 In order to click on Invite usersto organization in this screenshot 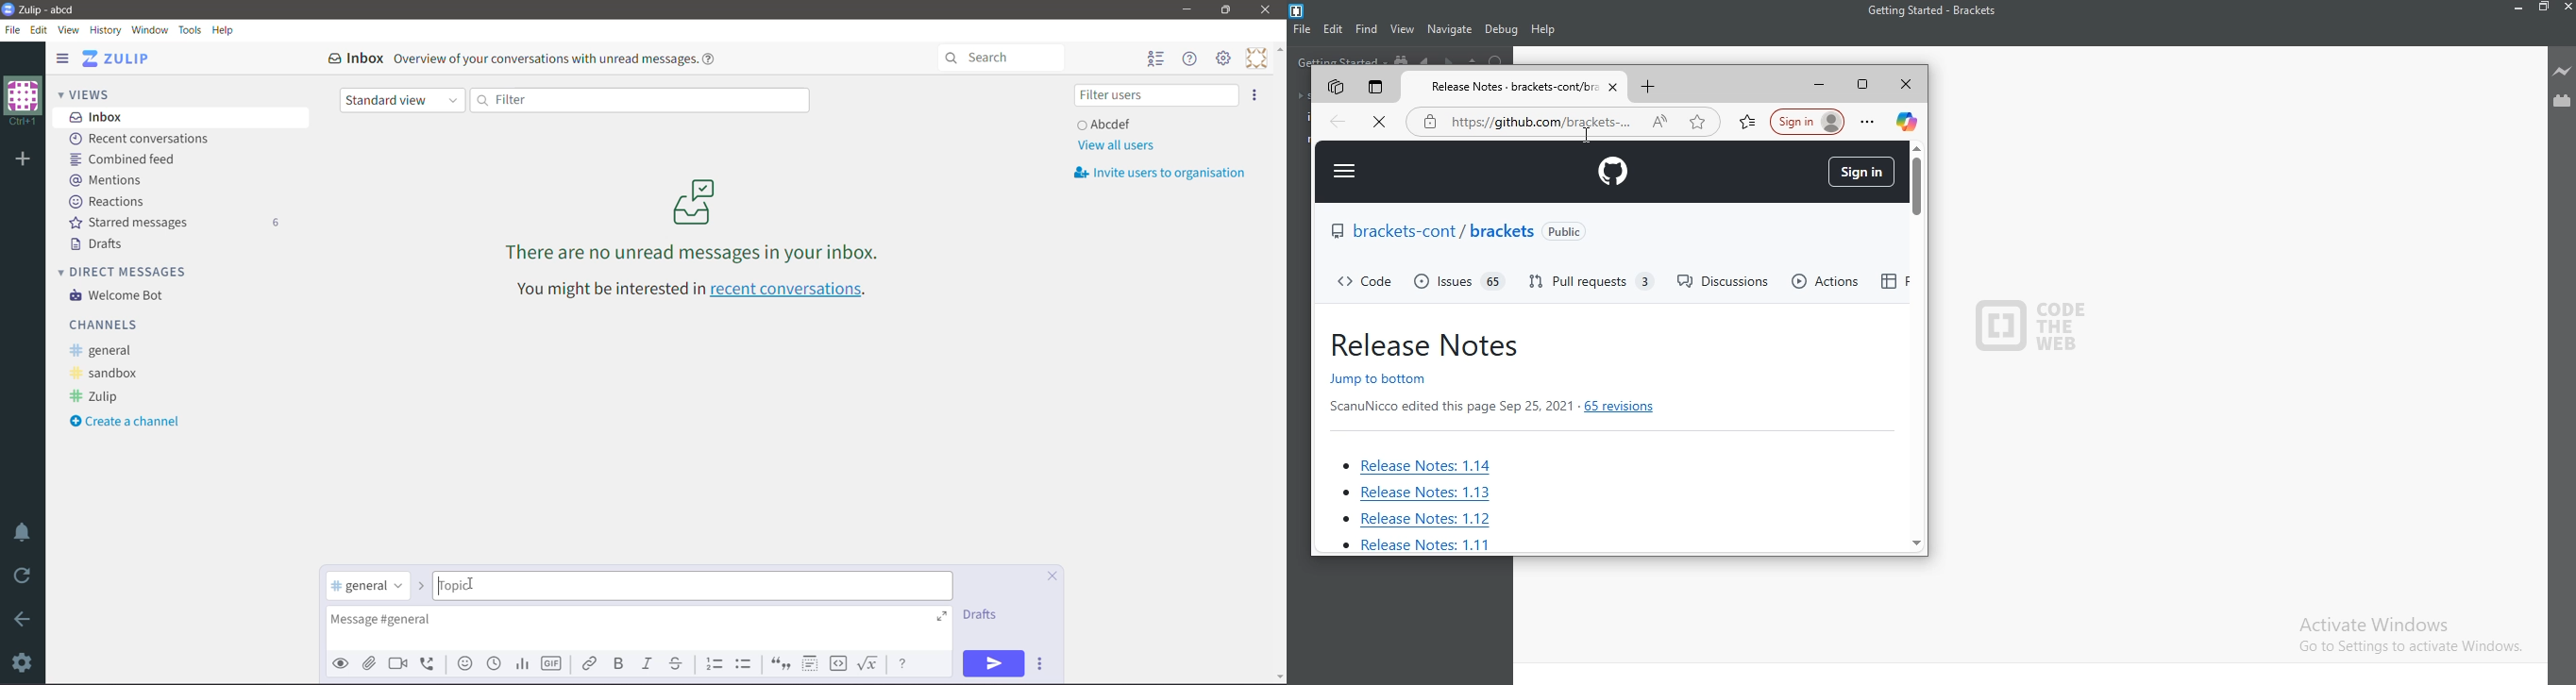, I will do `click(1165, 173)`.